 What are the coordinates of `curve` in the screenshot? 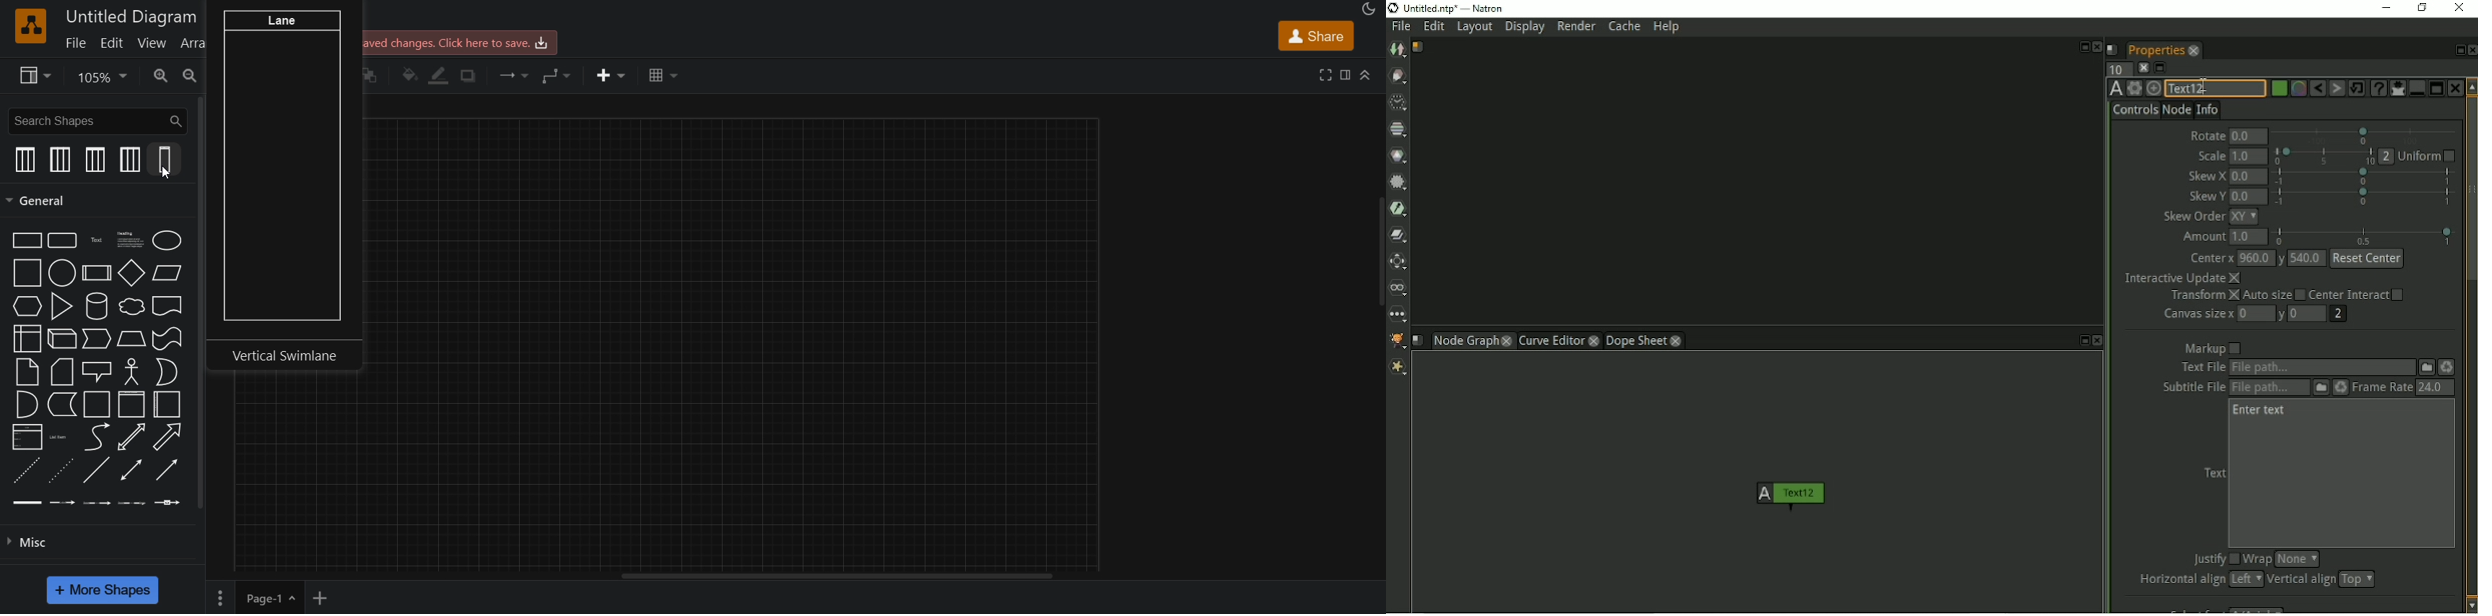 It's located at (98, 438).